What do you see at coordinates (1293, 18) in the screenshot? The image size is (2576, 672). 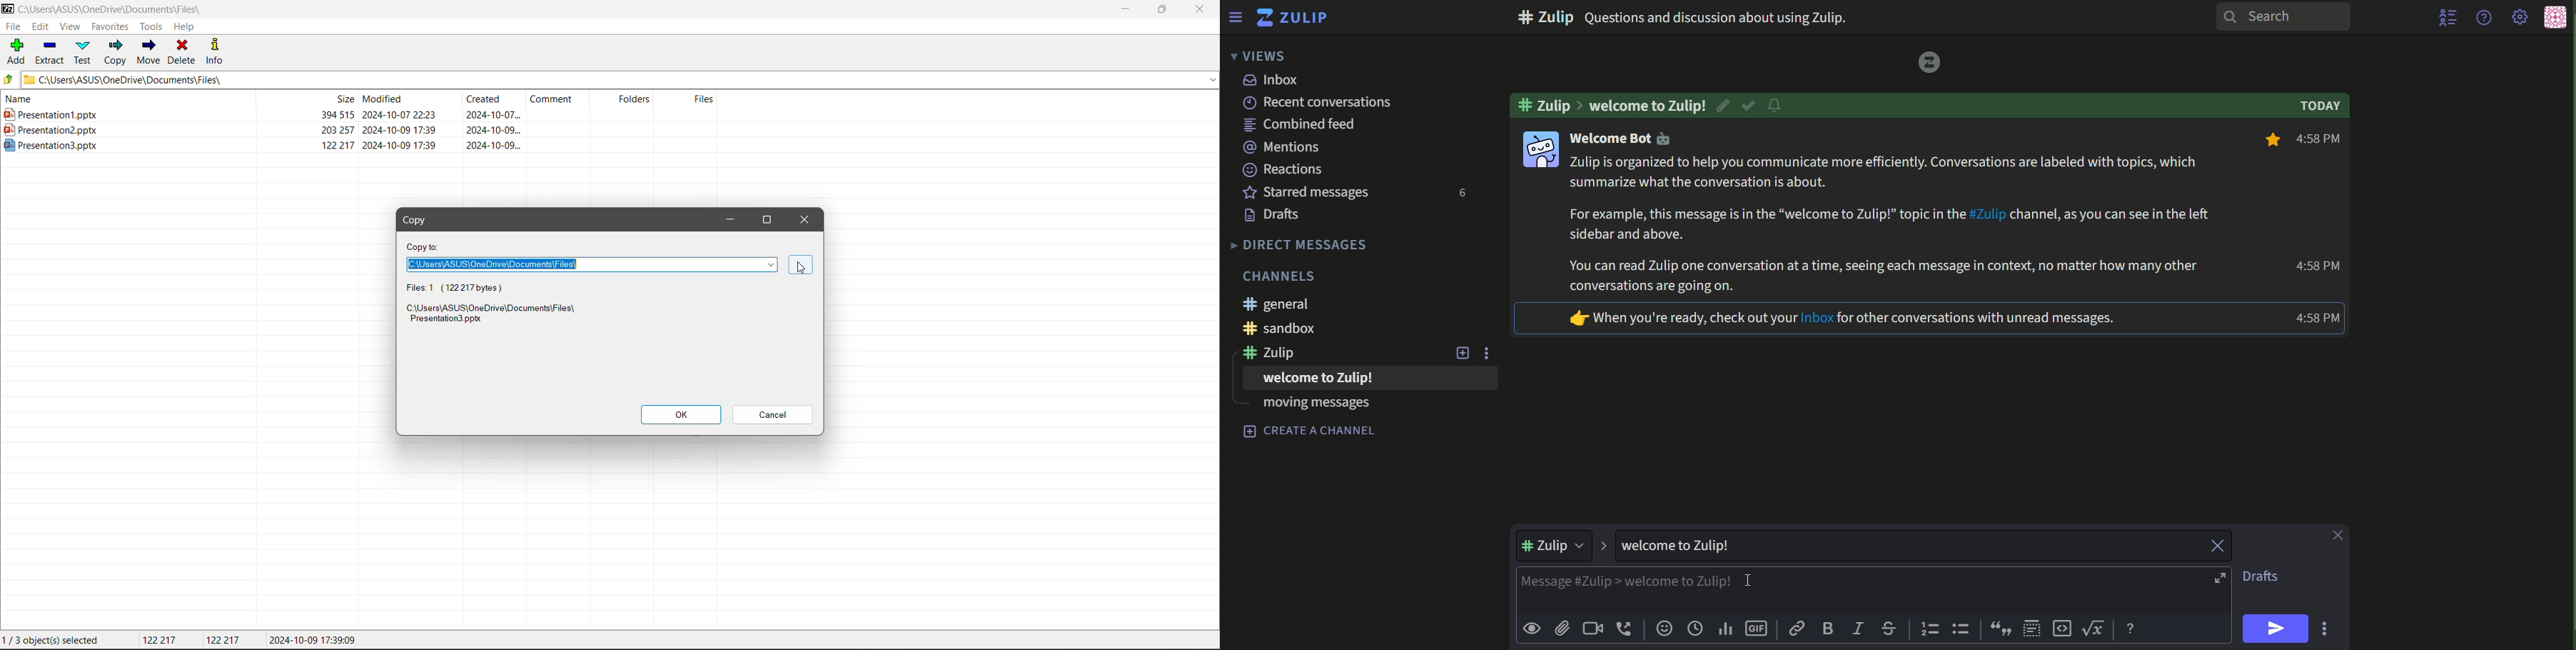 I see `logo and title` at bounding box center [1293, 18].